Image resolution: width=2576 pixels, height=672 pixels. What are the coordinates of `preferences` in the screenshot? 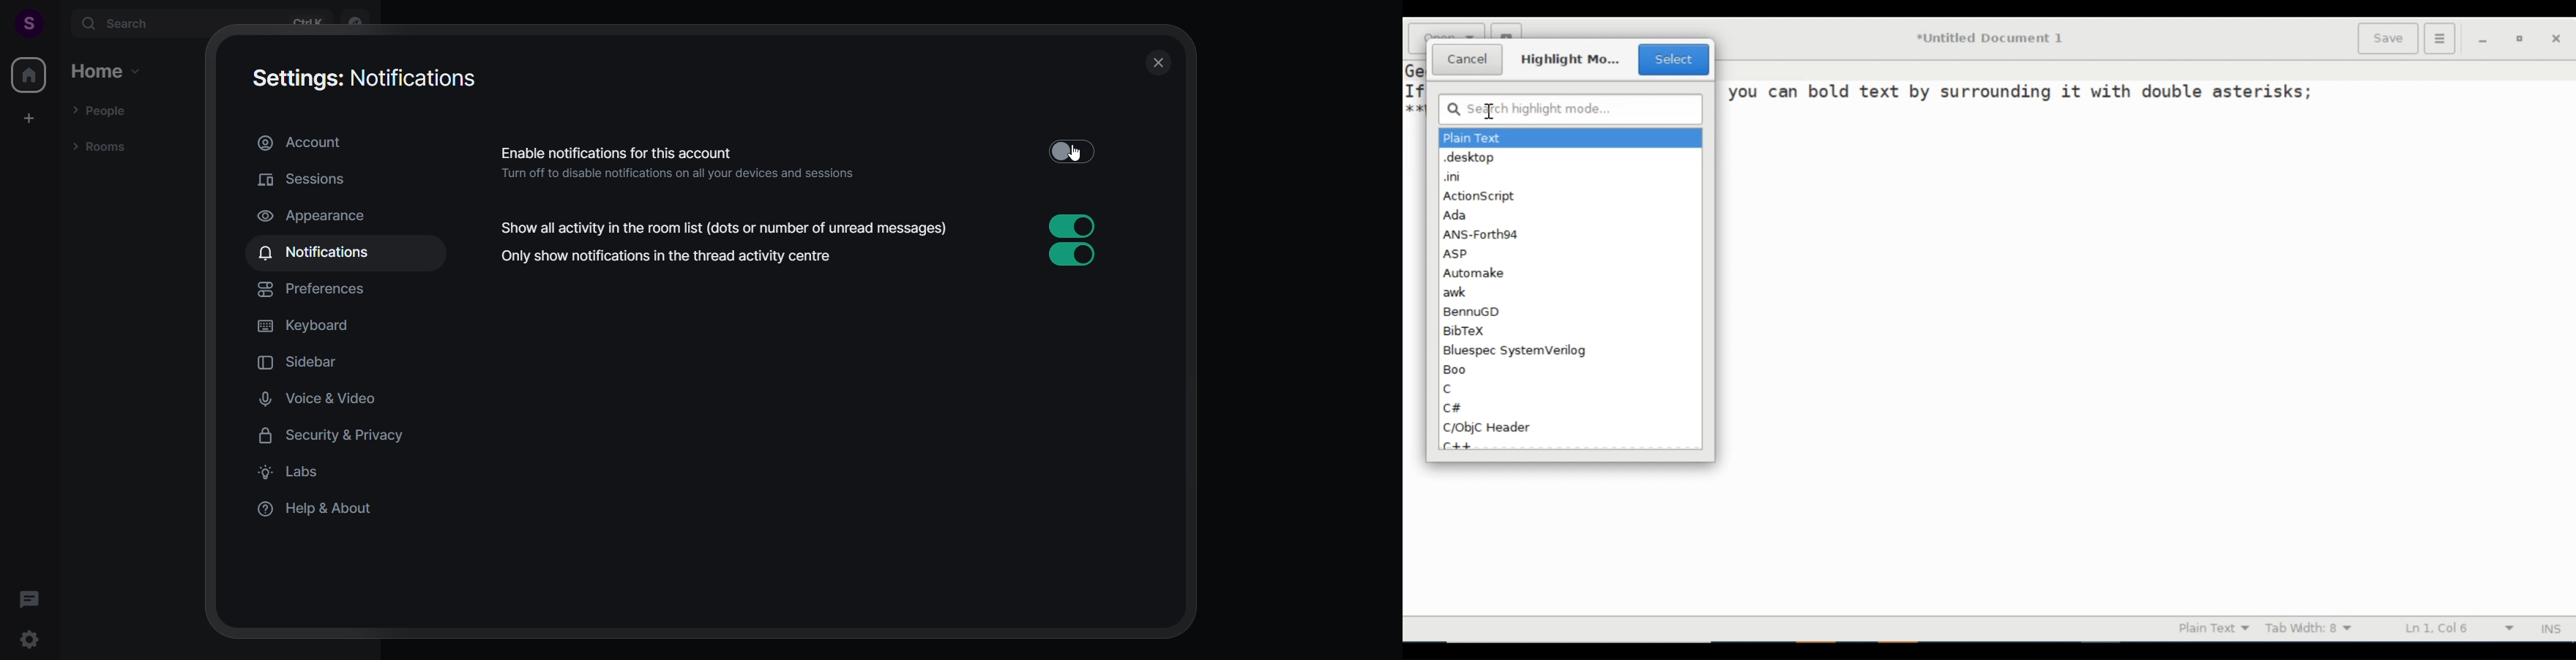 It's located at (321, 290).